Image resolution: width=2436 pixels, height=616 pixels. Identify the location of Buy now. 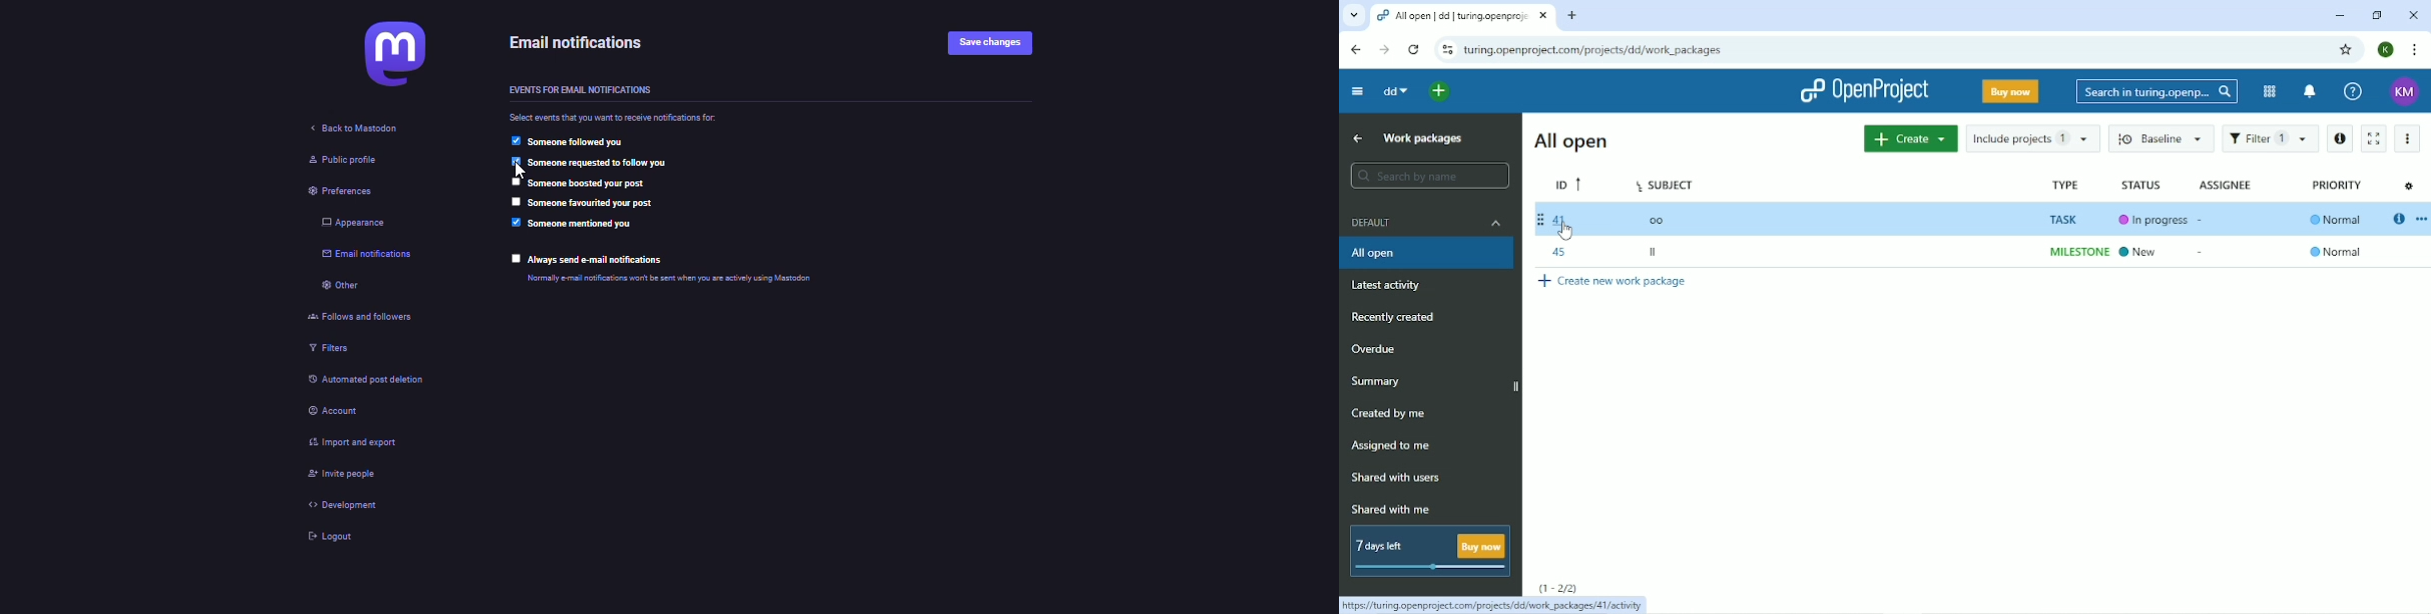
(2009, 91).